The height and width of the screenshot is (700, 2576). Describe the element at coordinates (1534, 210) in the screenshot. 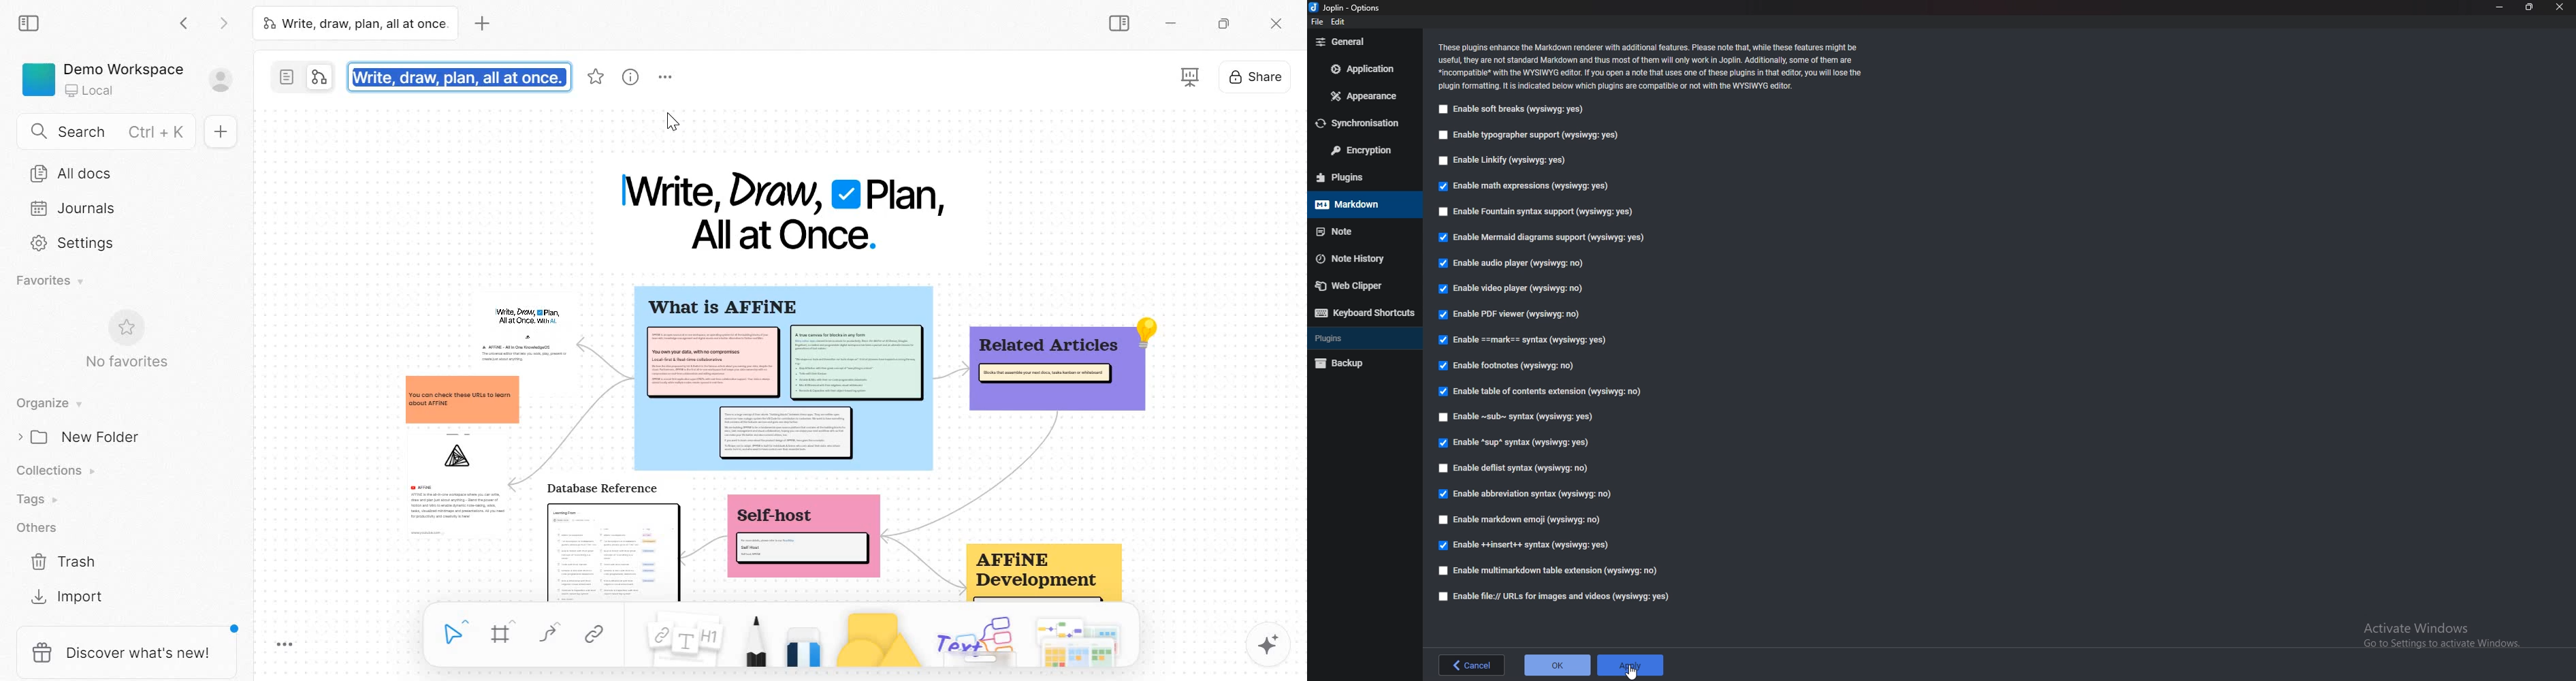

I see `enable fountain syntax support` at that location.